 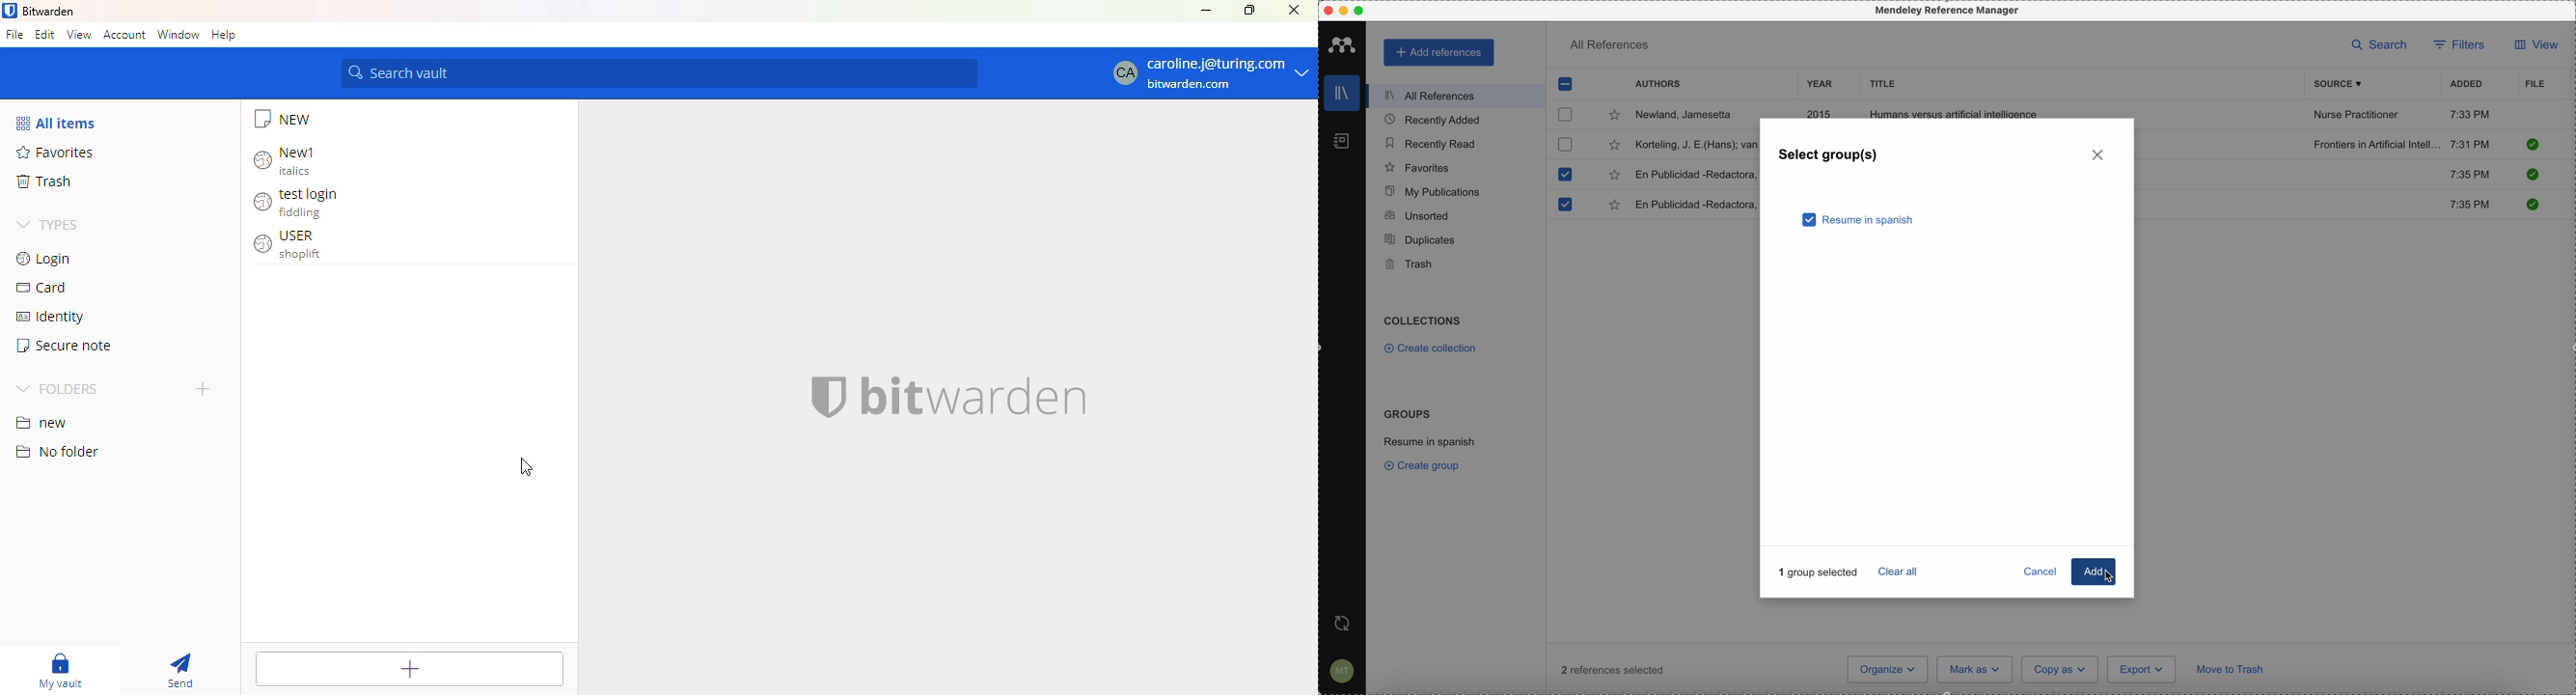 What do you see at coordinates (1821, 112) in the screenshot?
I see `2015` at bounding box center [1821, 112].